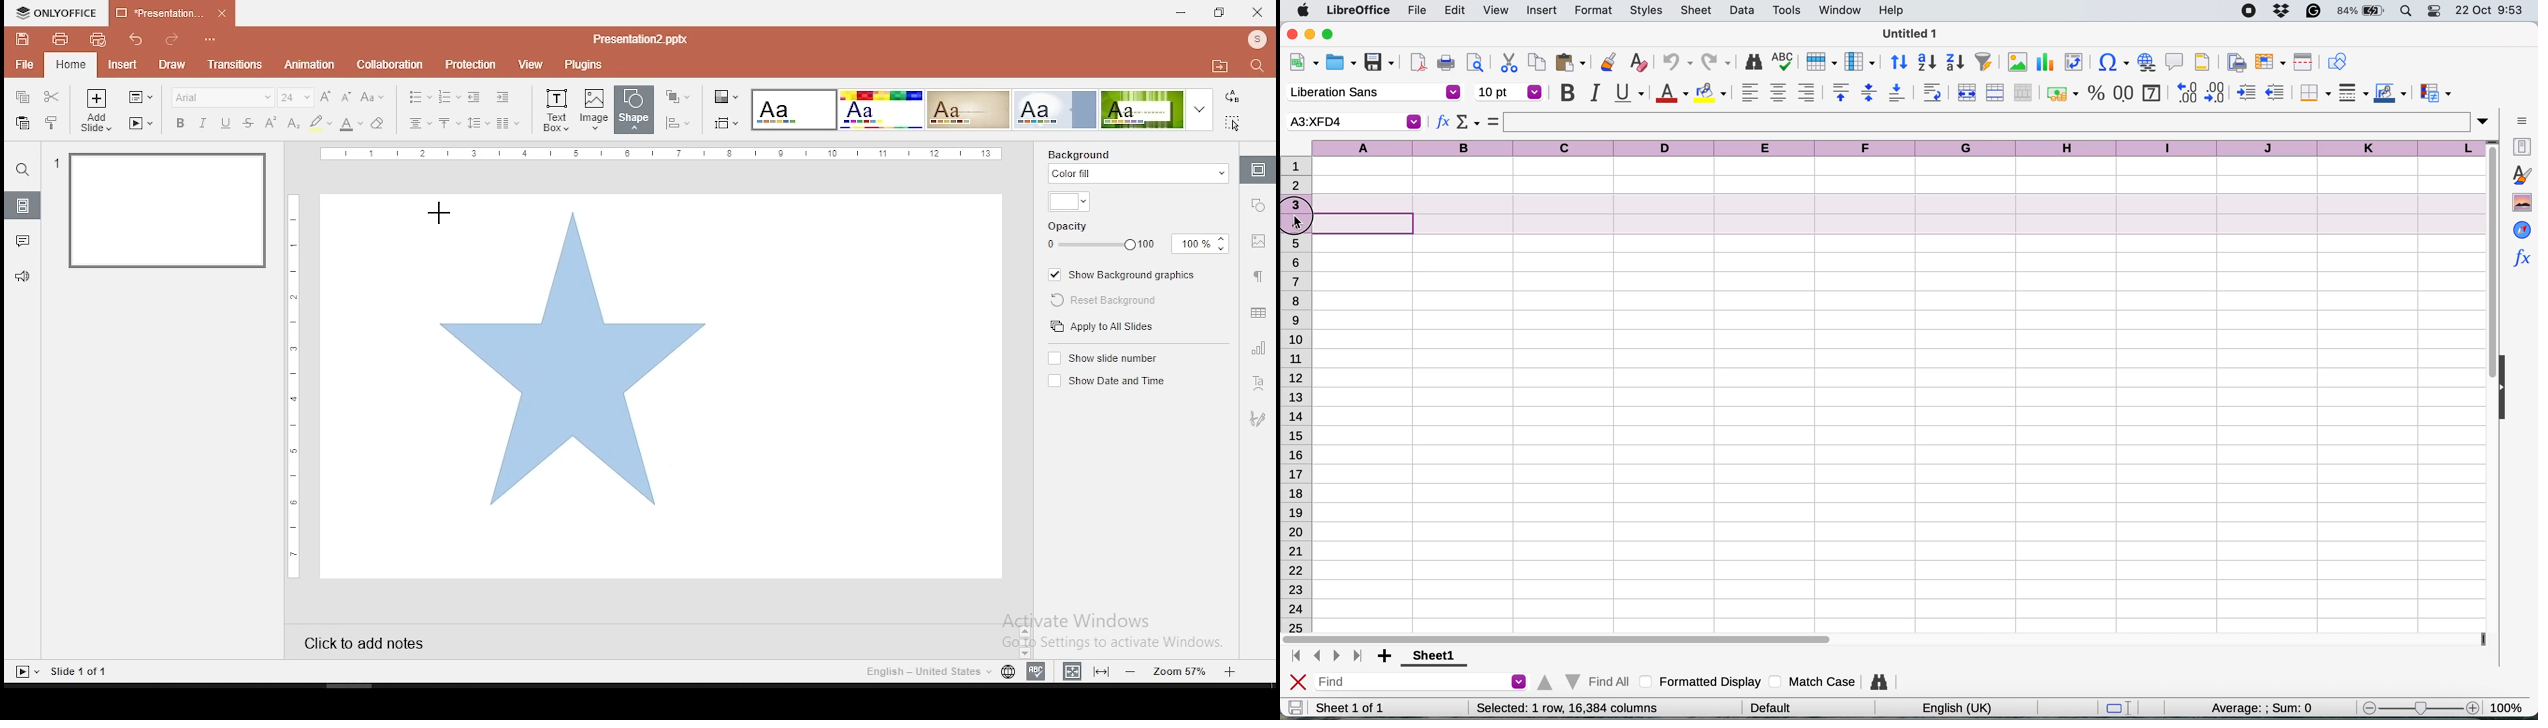 This screenshot has height=728, width=2548. Describe the element at coordinates (2301, 62) in the screenshot. I see `split window` at that location.